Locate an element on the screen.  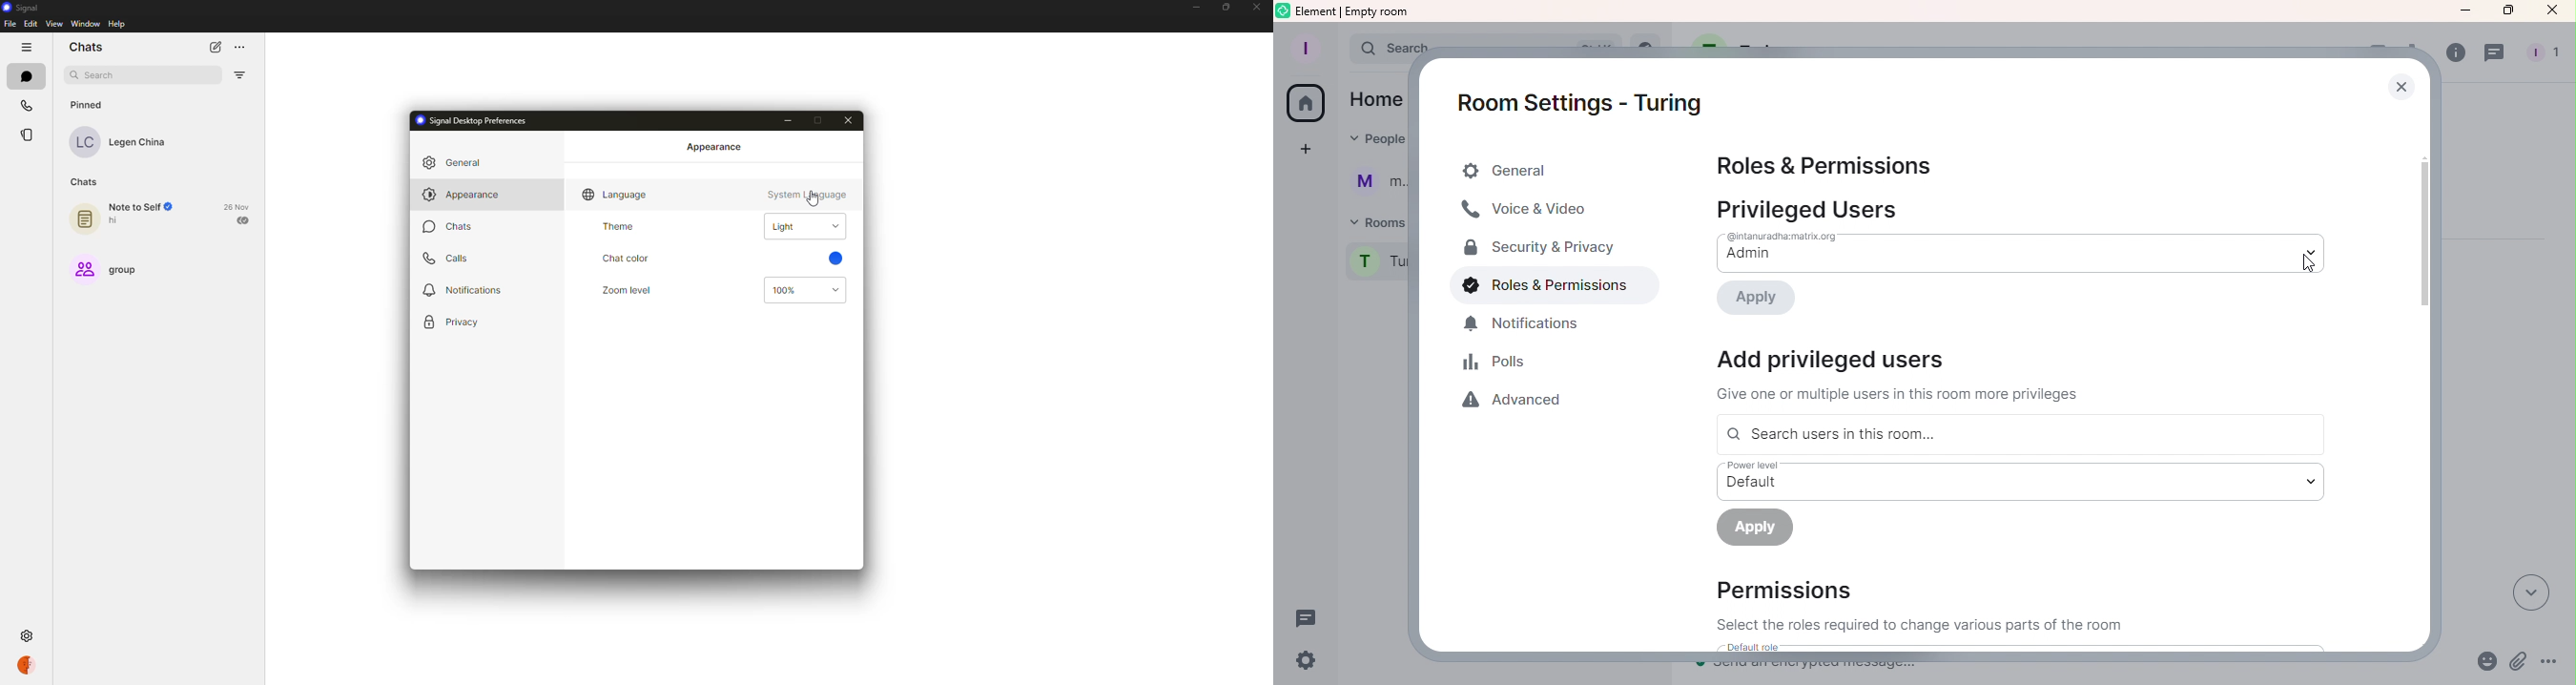
Threads is located at coordinates (2495, 56).